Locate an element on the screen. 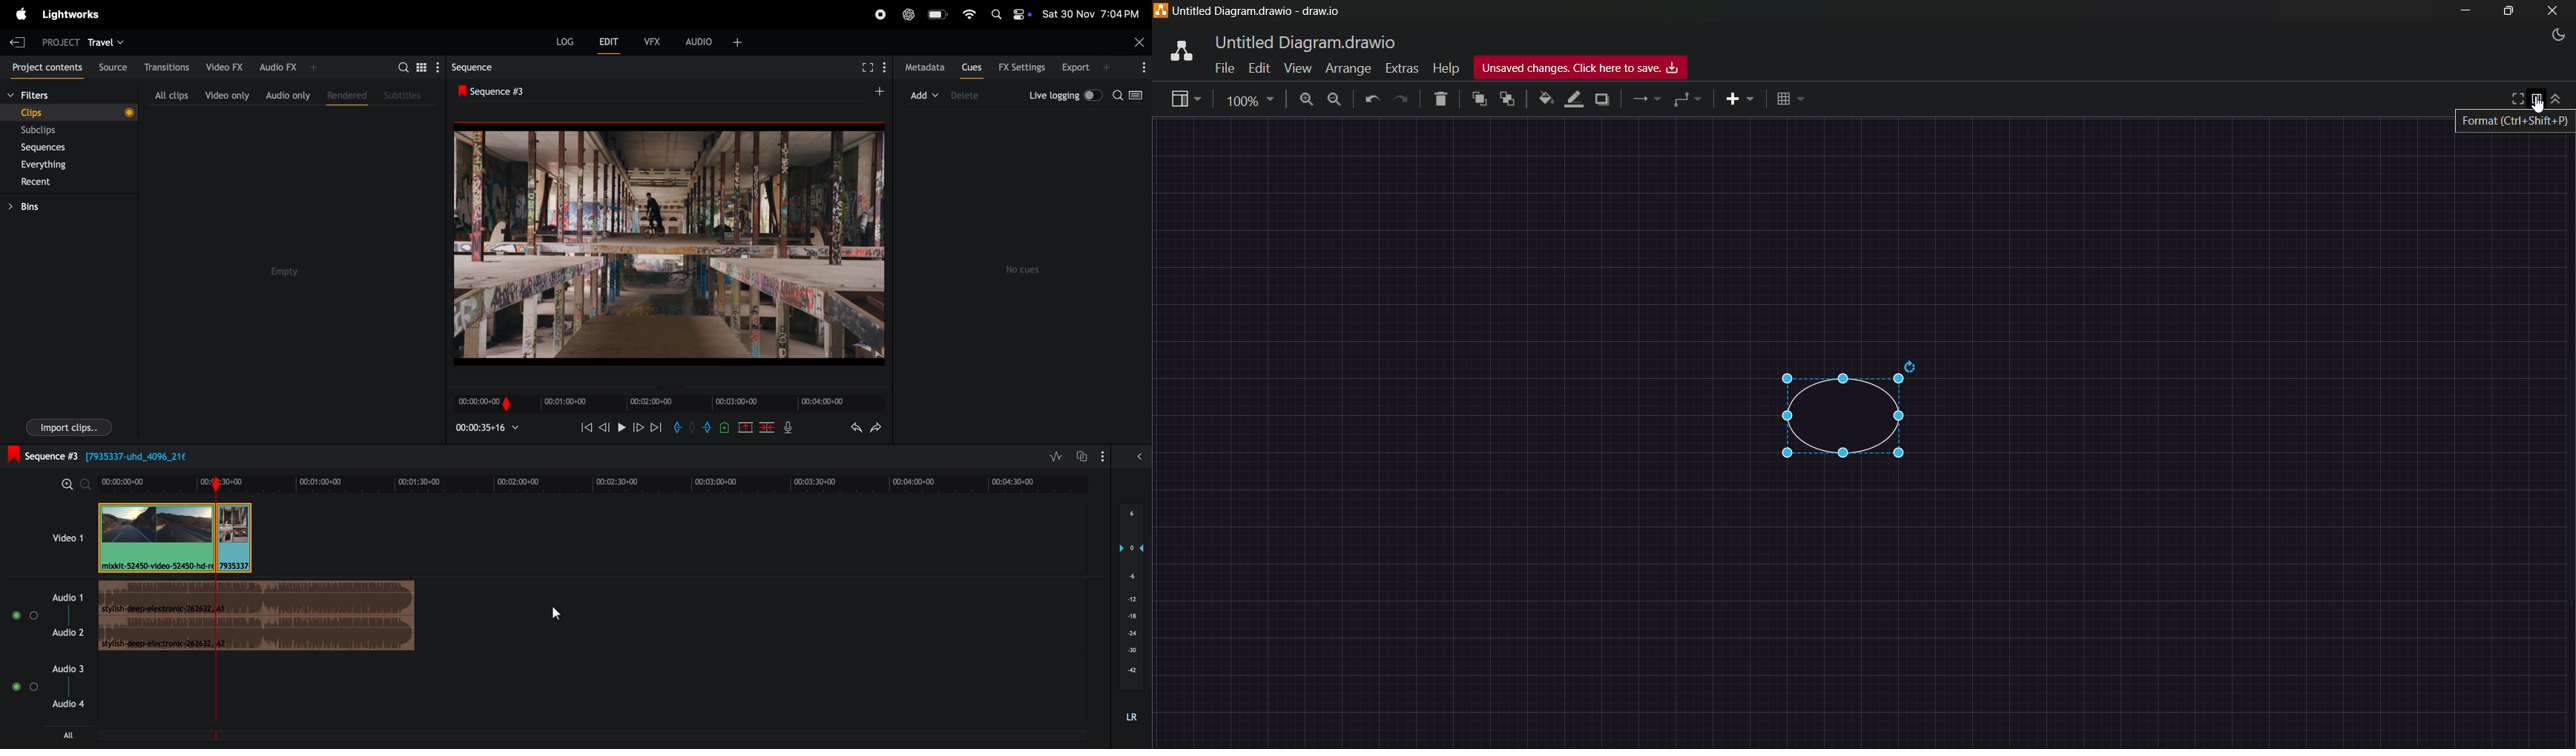 The image size is (2576, 756). live logging is located at coordinates (1064, 96).